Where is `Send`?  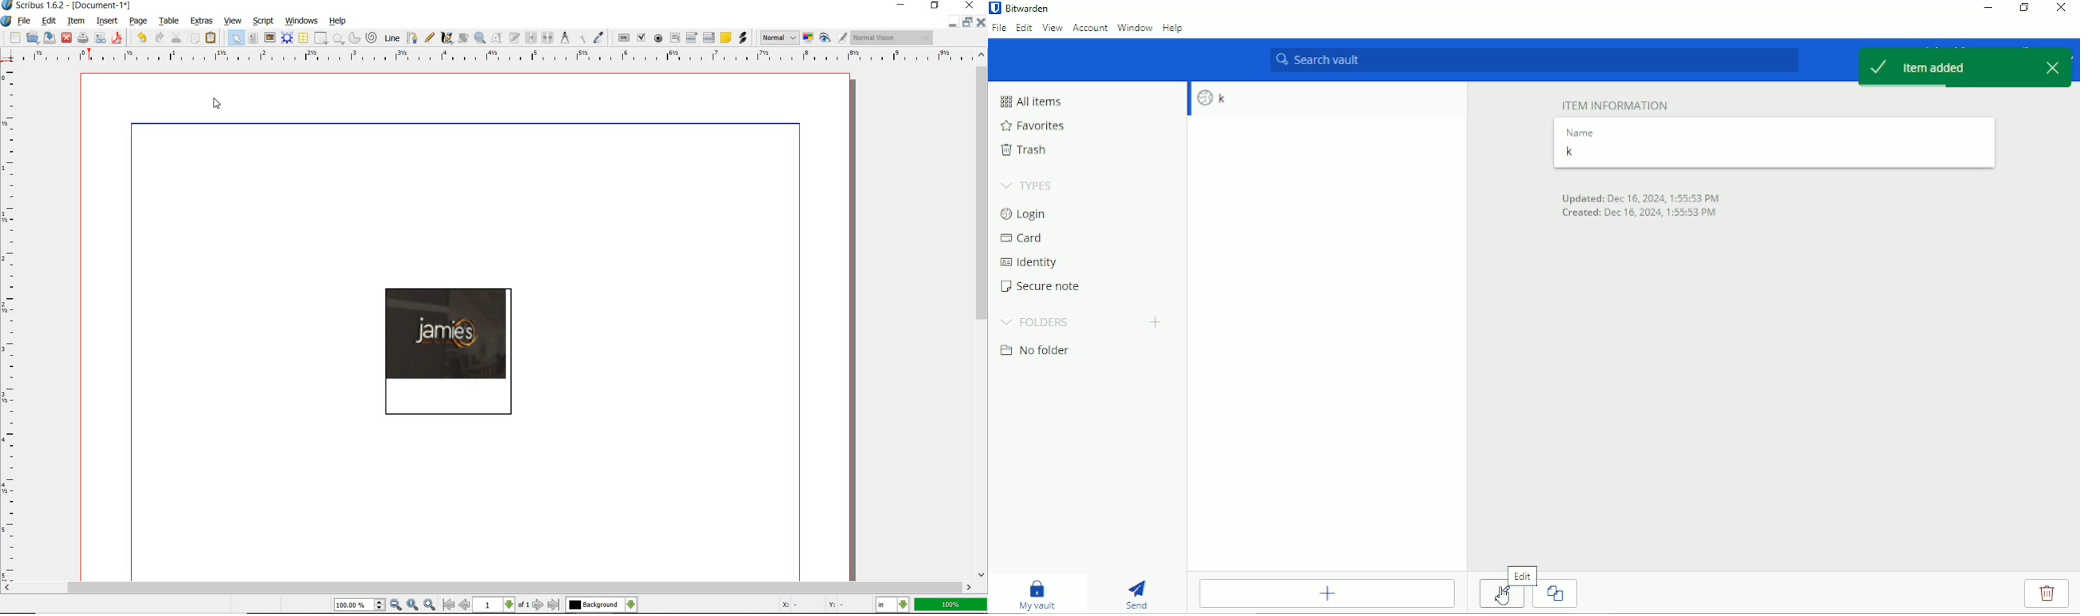 Send is located at coordinates (1136, 594).